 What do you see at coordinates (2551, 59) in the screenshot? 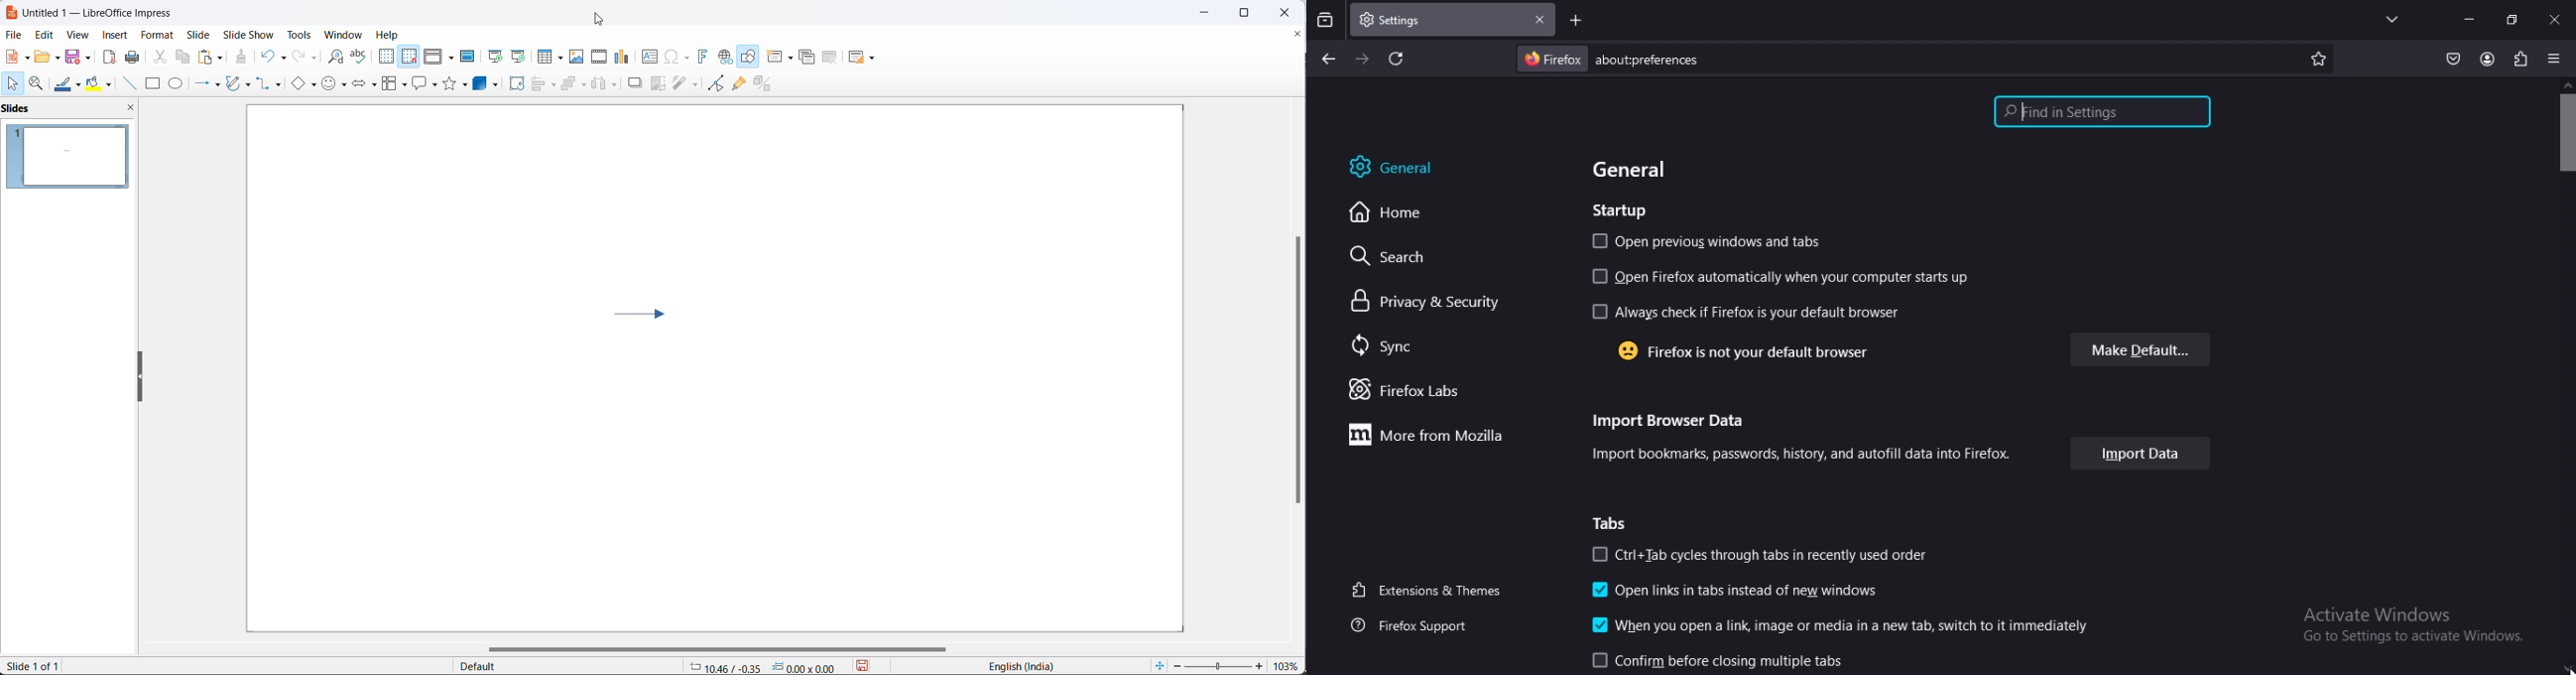
I see `open application menu` at bounding box center [2551, 59].